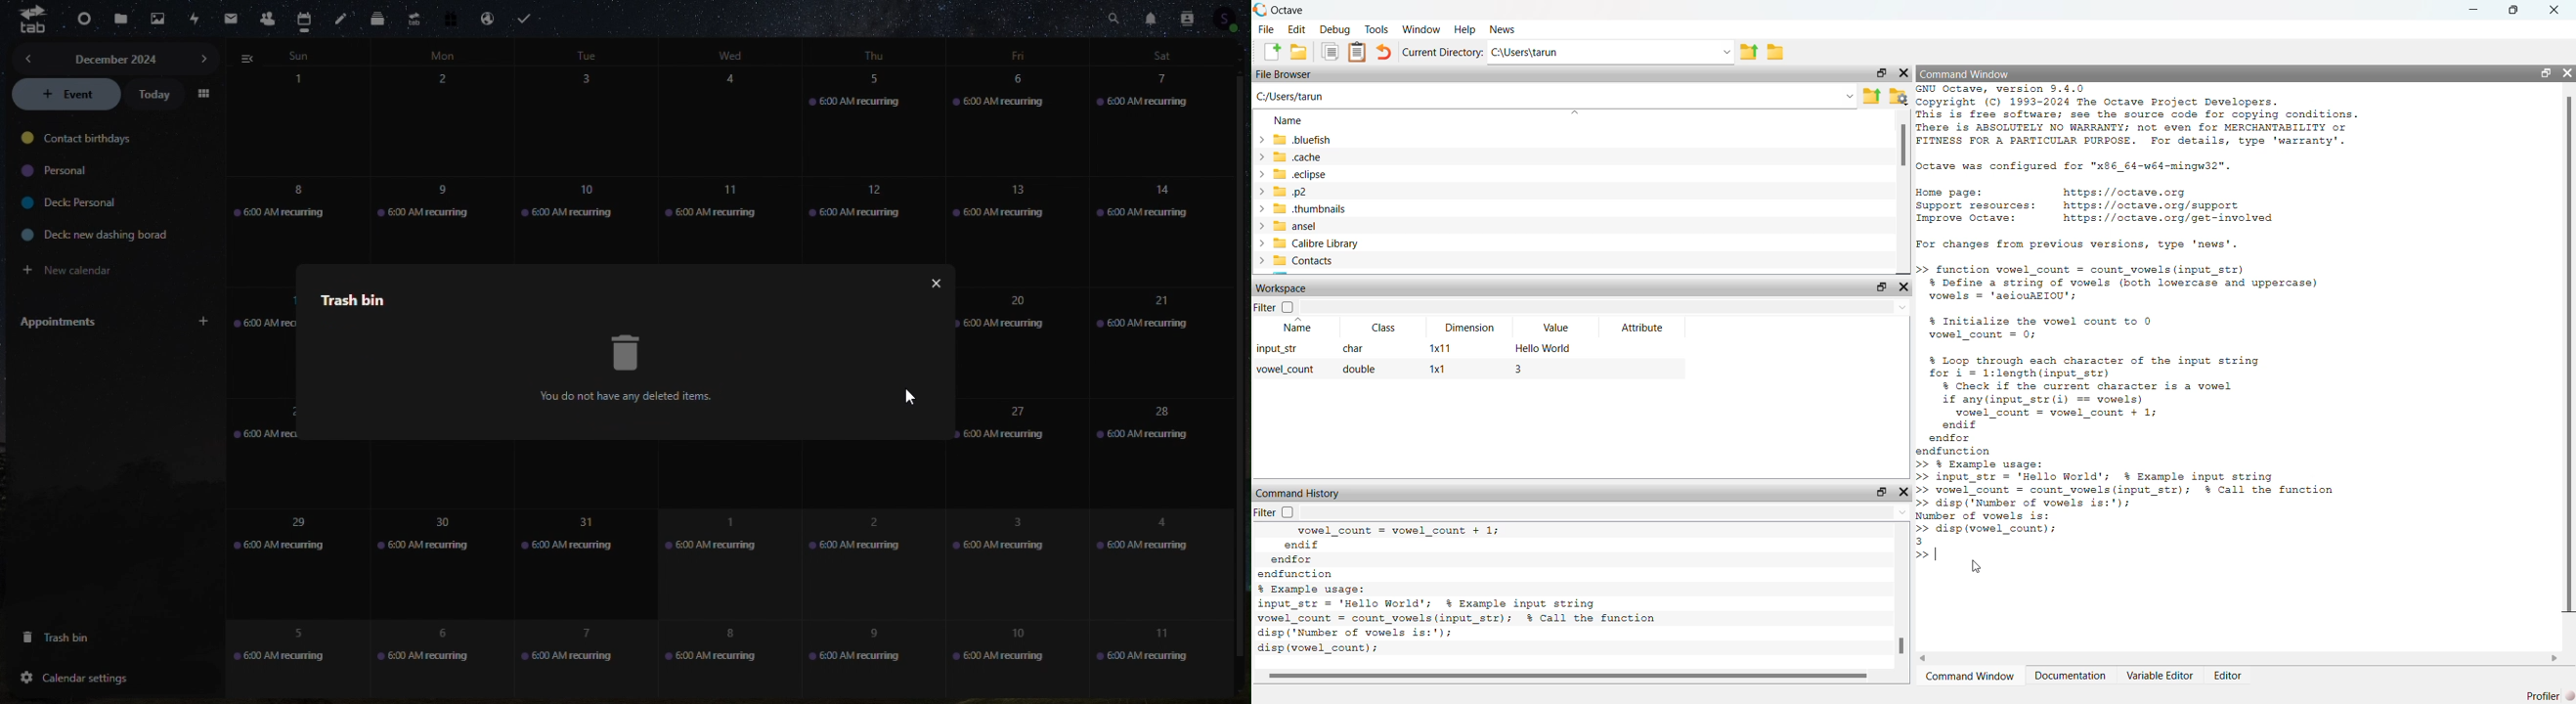 Image resolution: width=2576 pixels, height=728 pixels. Describe the element at coordinates (157, 95) in the screenshot. I see `today` at that location.